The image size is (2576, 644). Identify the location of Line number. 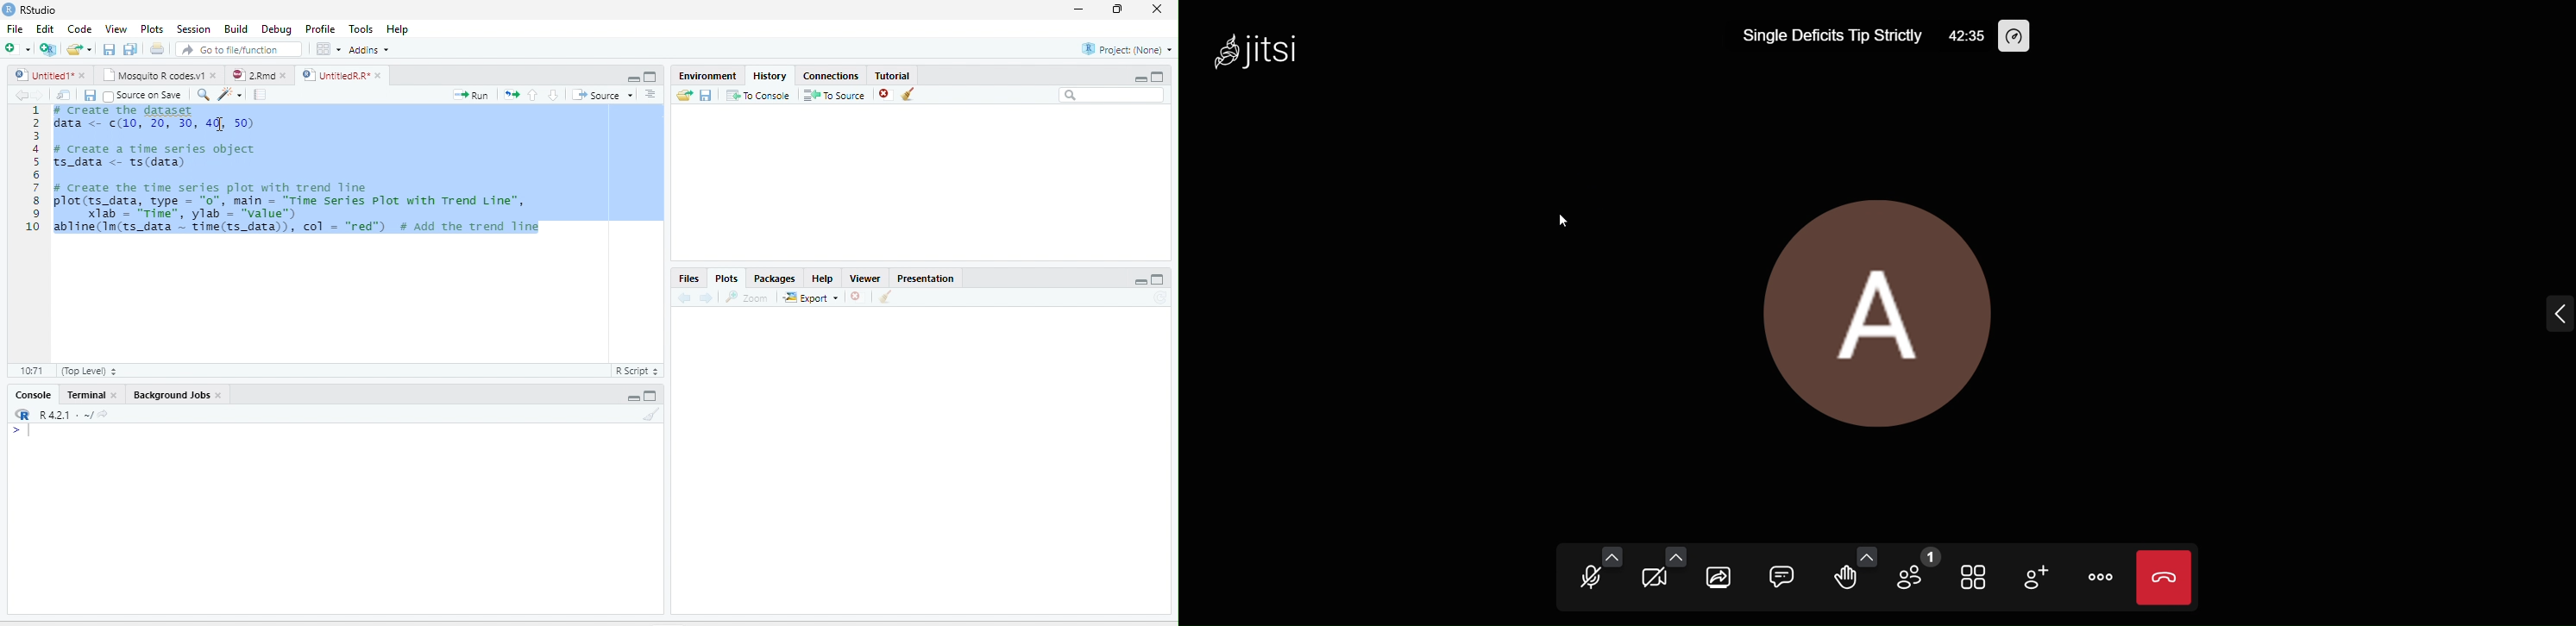
(31, 170).